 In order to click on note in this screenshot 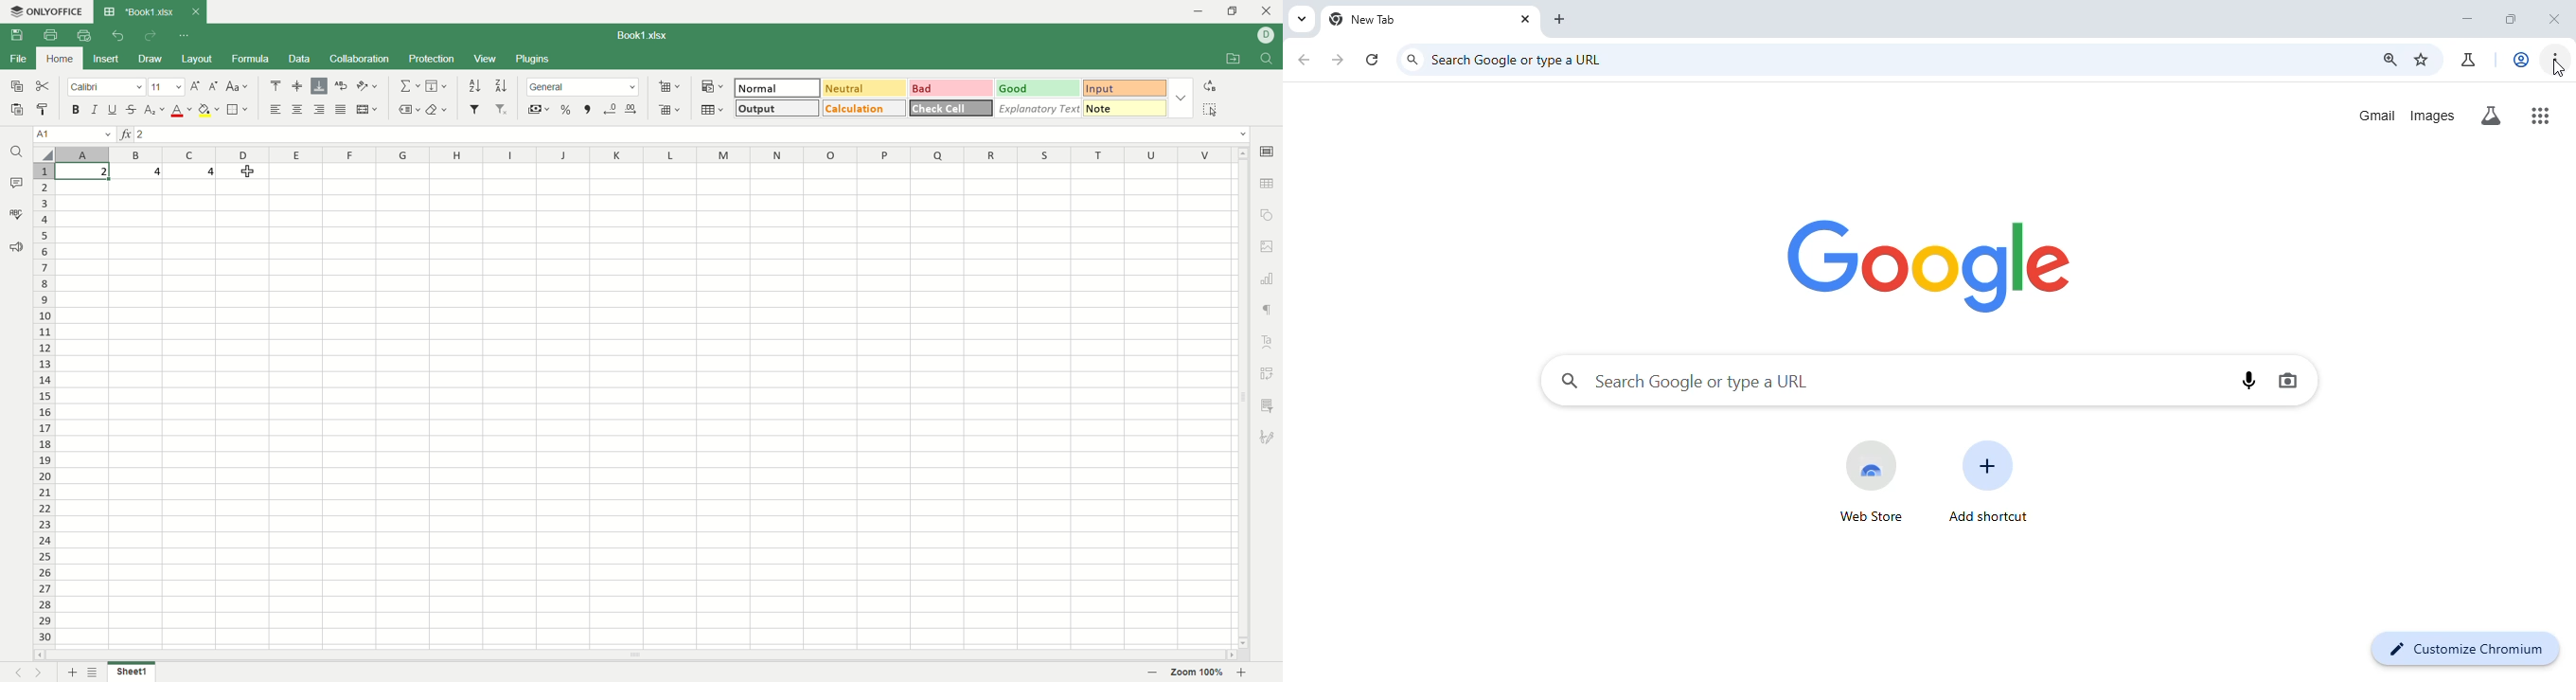, I will do `click(1124, 108)`.